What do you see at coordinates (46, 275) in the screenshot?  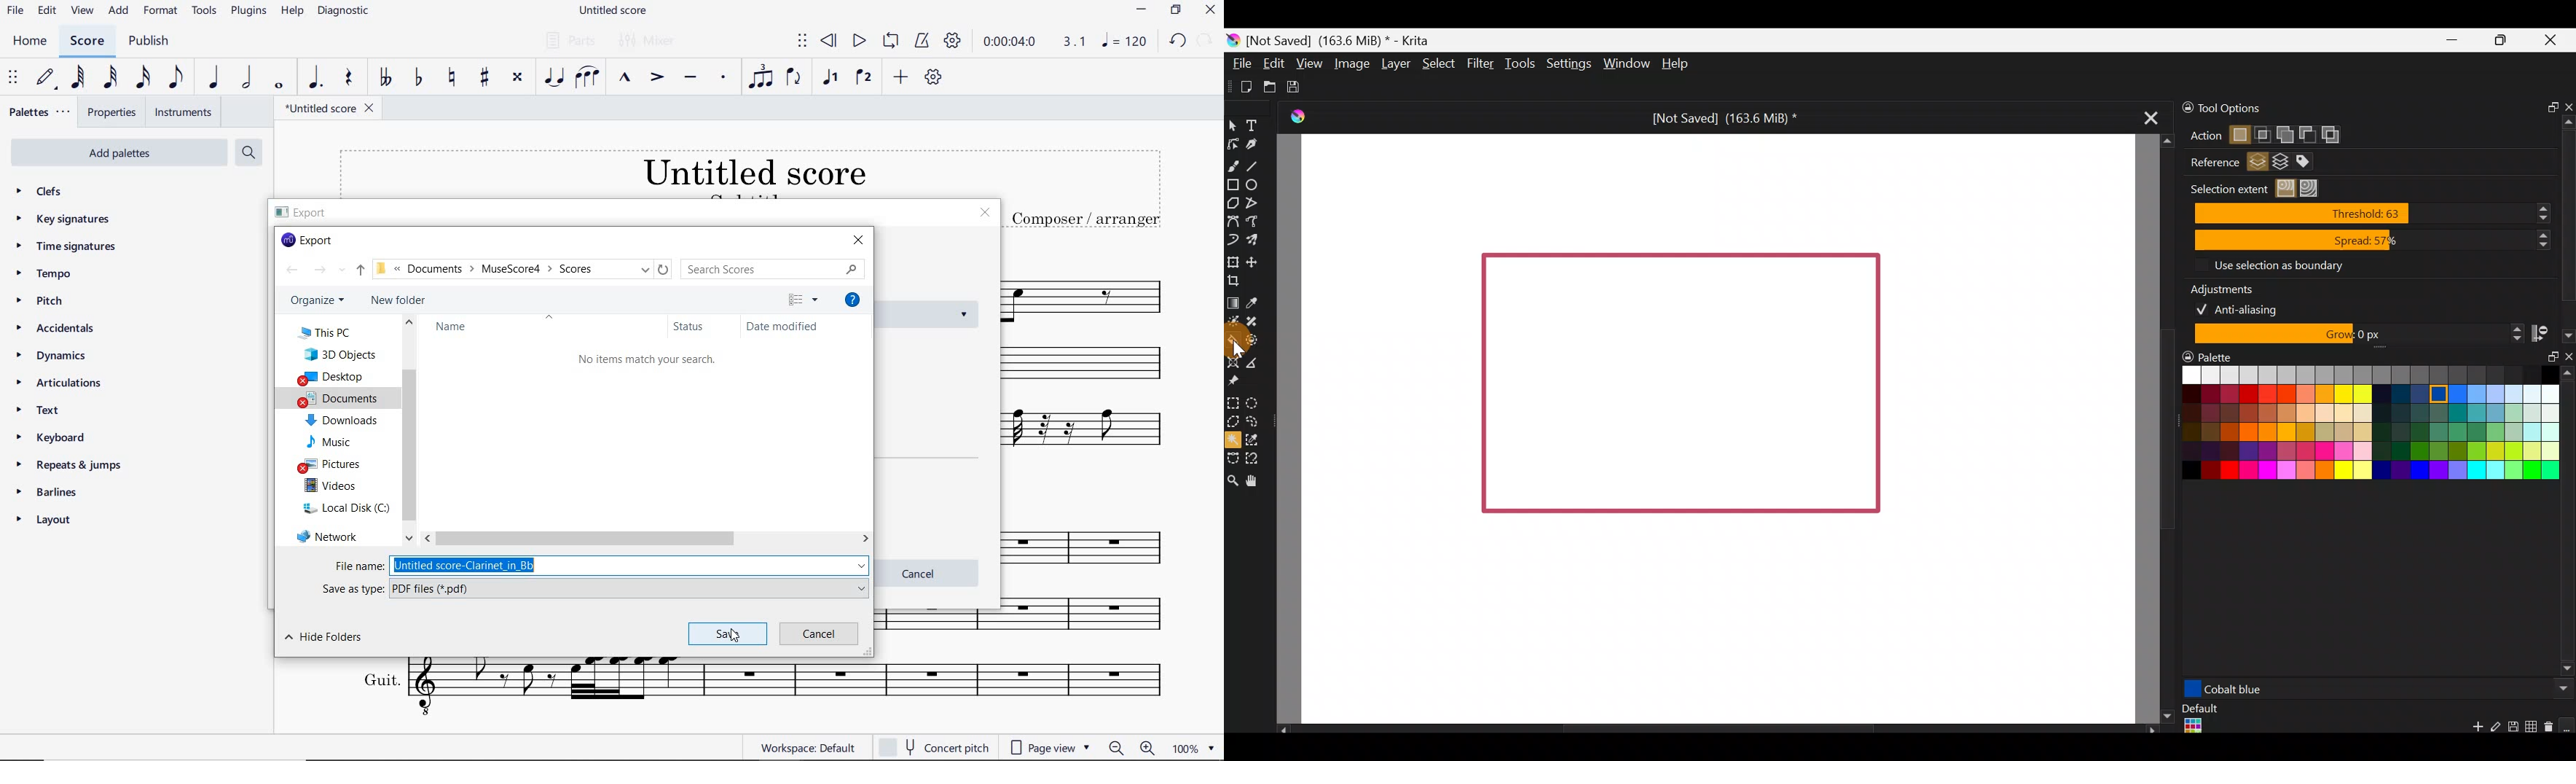 I see `tempo` at bounding box center [46, 275].